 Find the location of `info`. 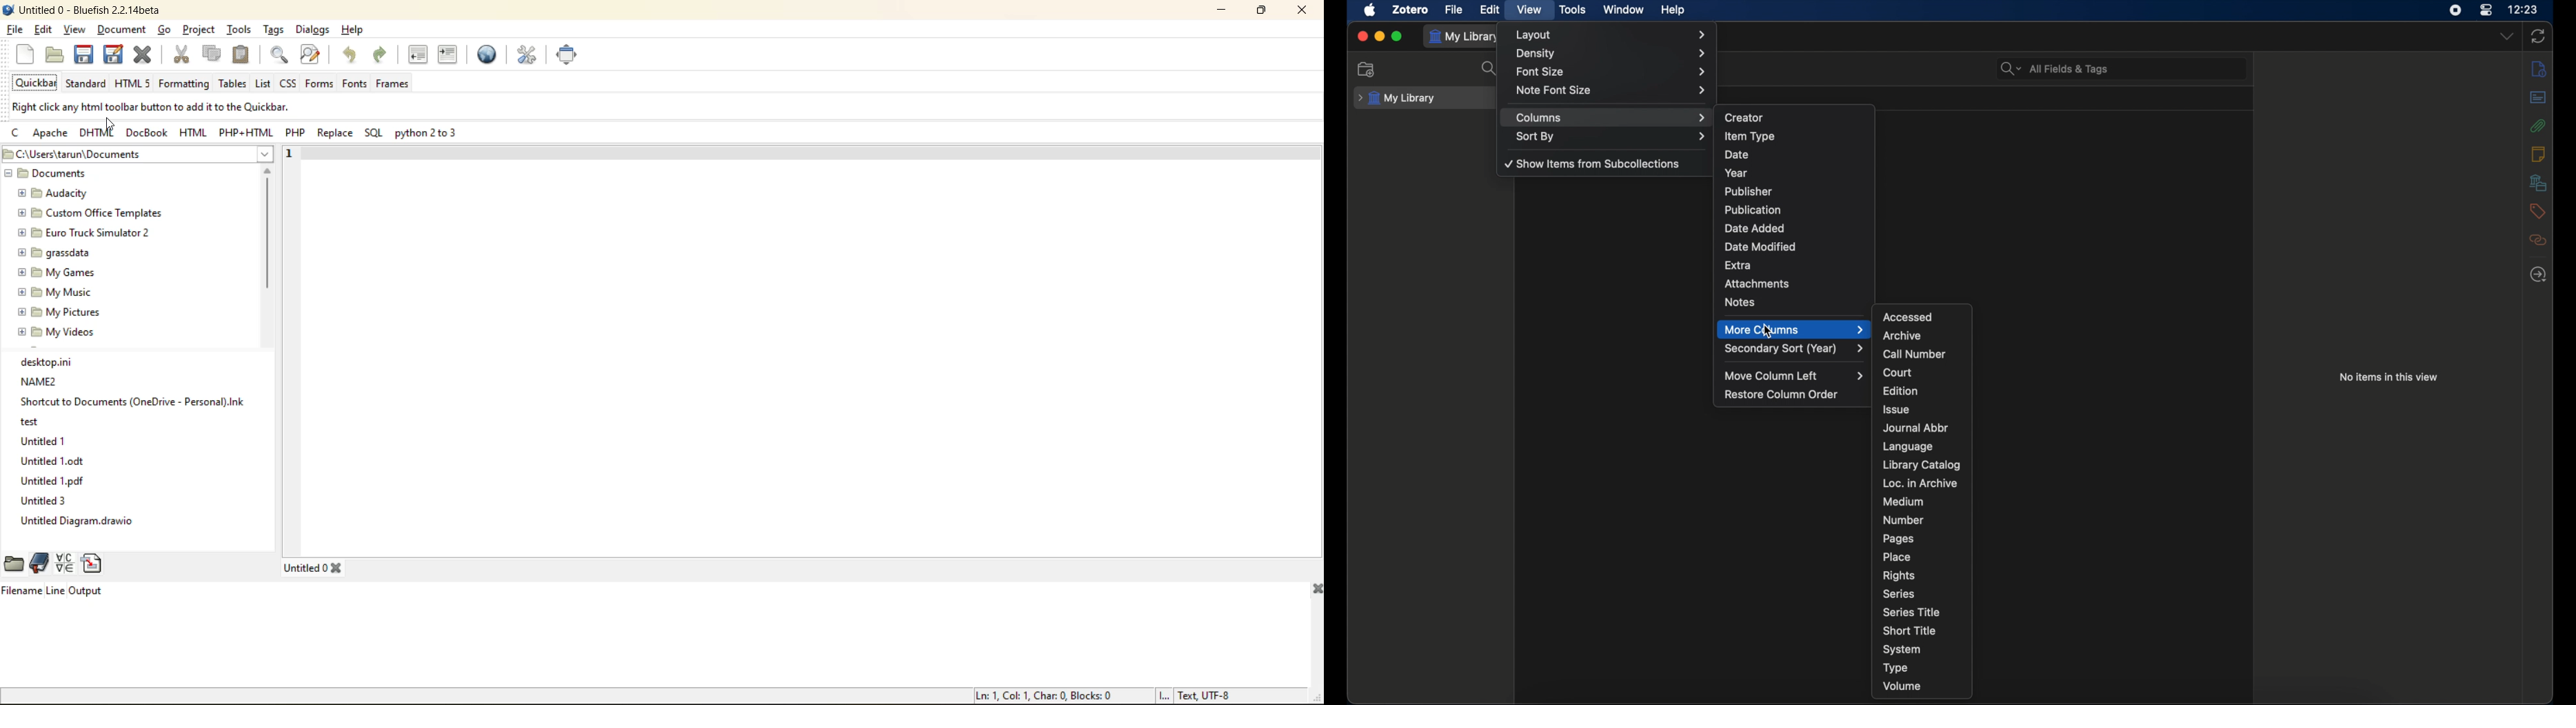

info is located at coordinates (2540, 69).